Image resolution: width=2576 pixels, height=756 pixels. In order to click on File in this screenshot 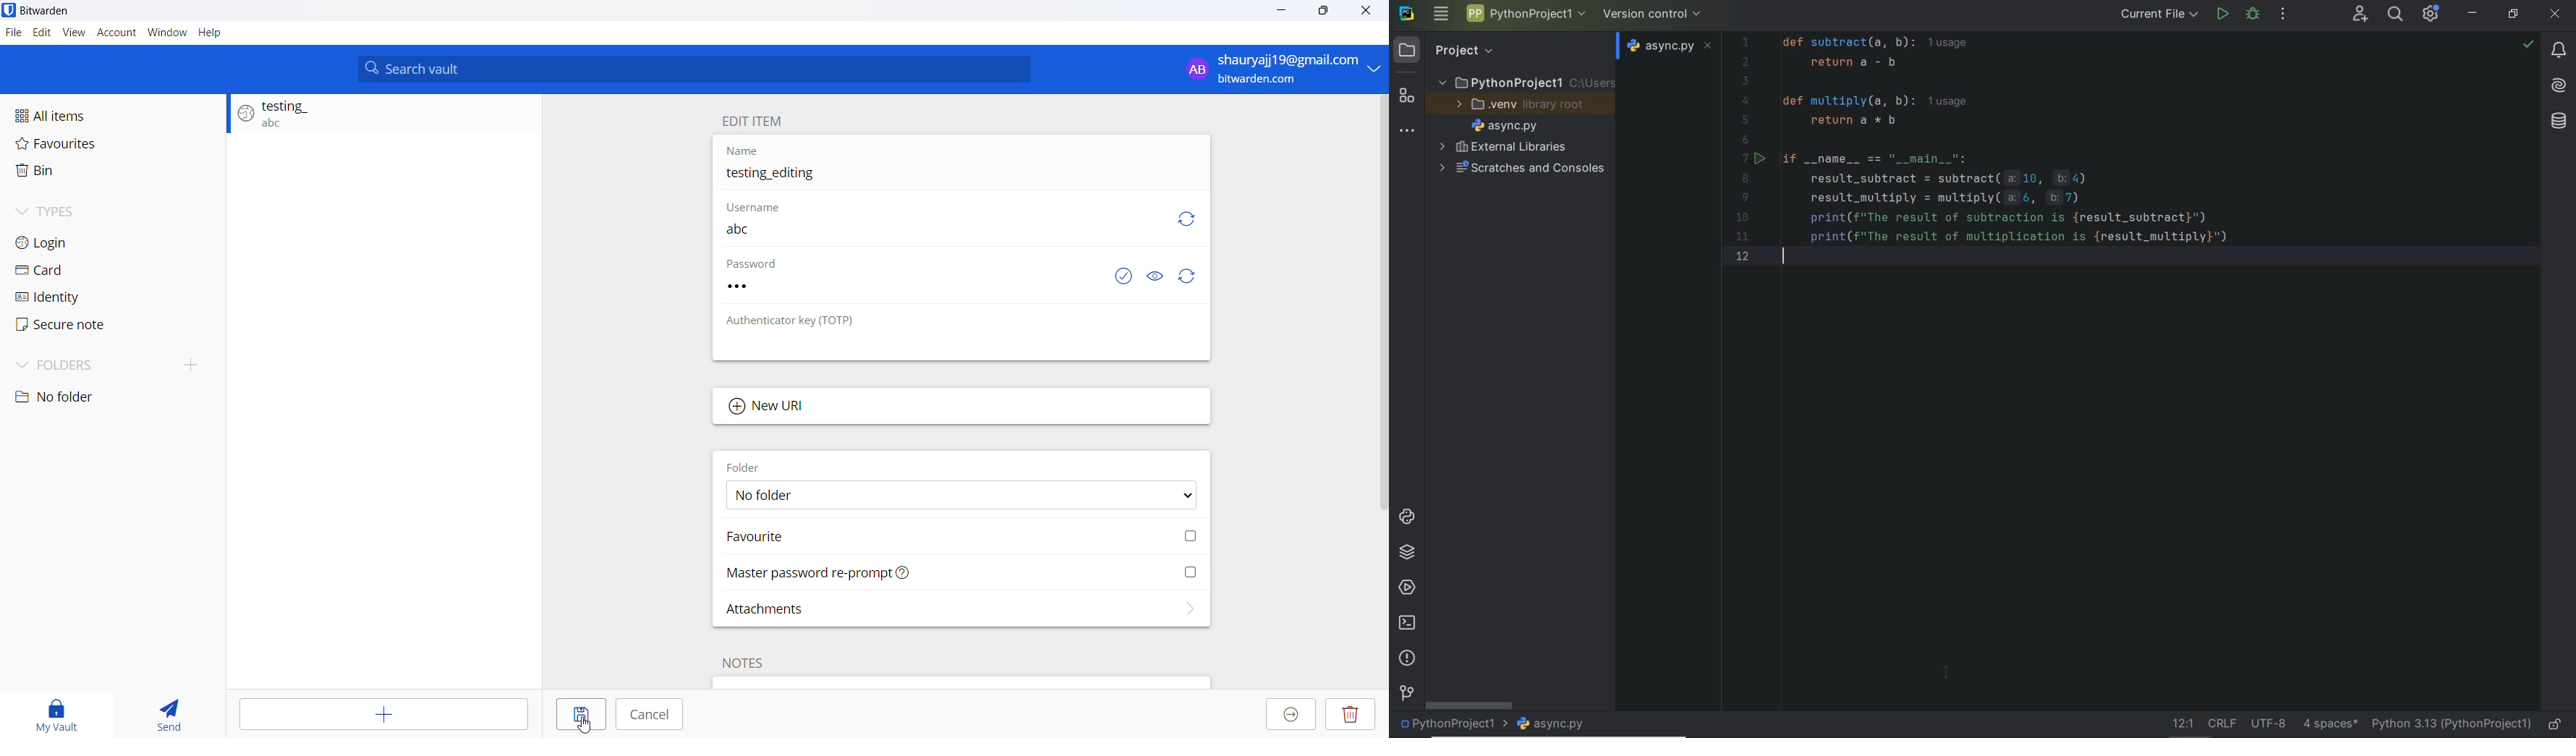, I will do `click(14, 34)`.